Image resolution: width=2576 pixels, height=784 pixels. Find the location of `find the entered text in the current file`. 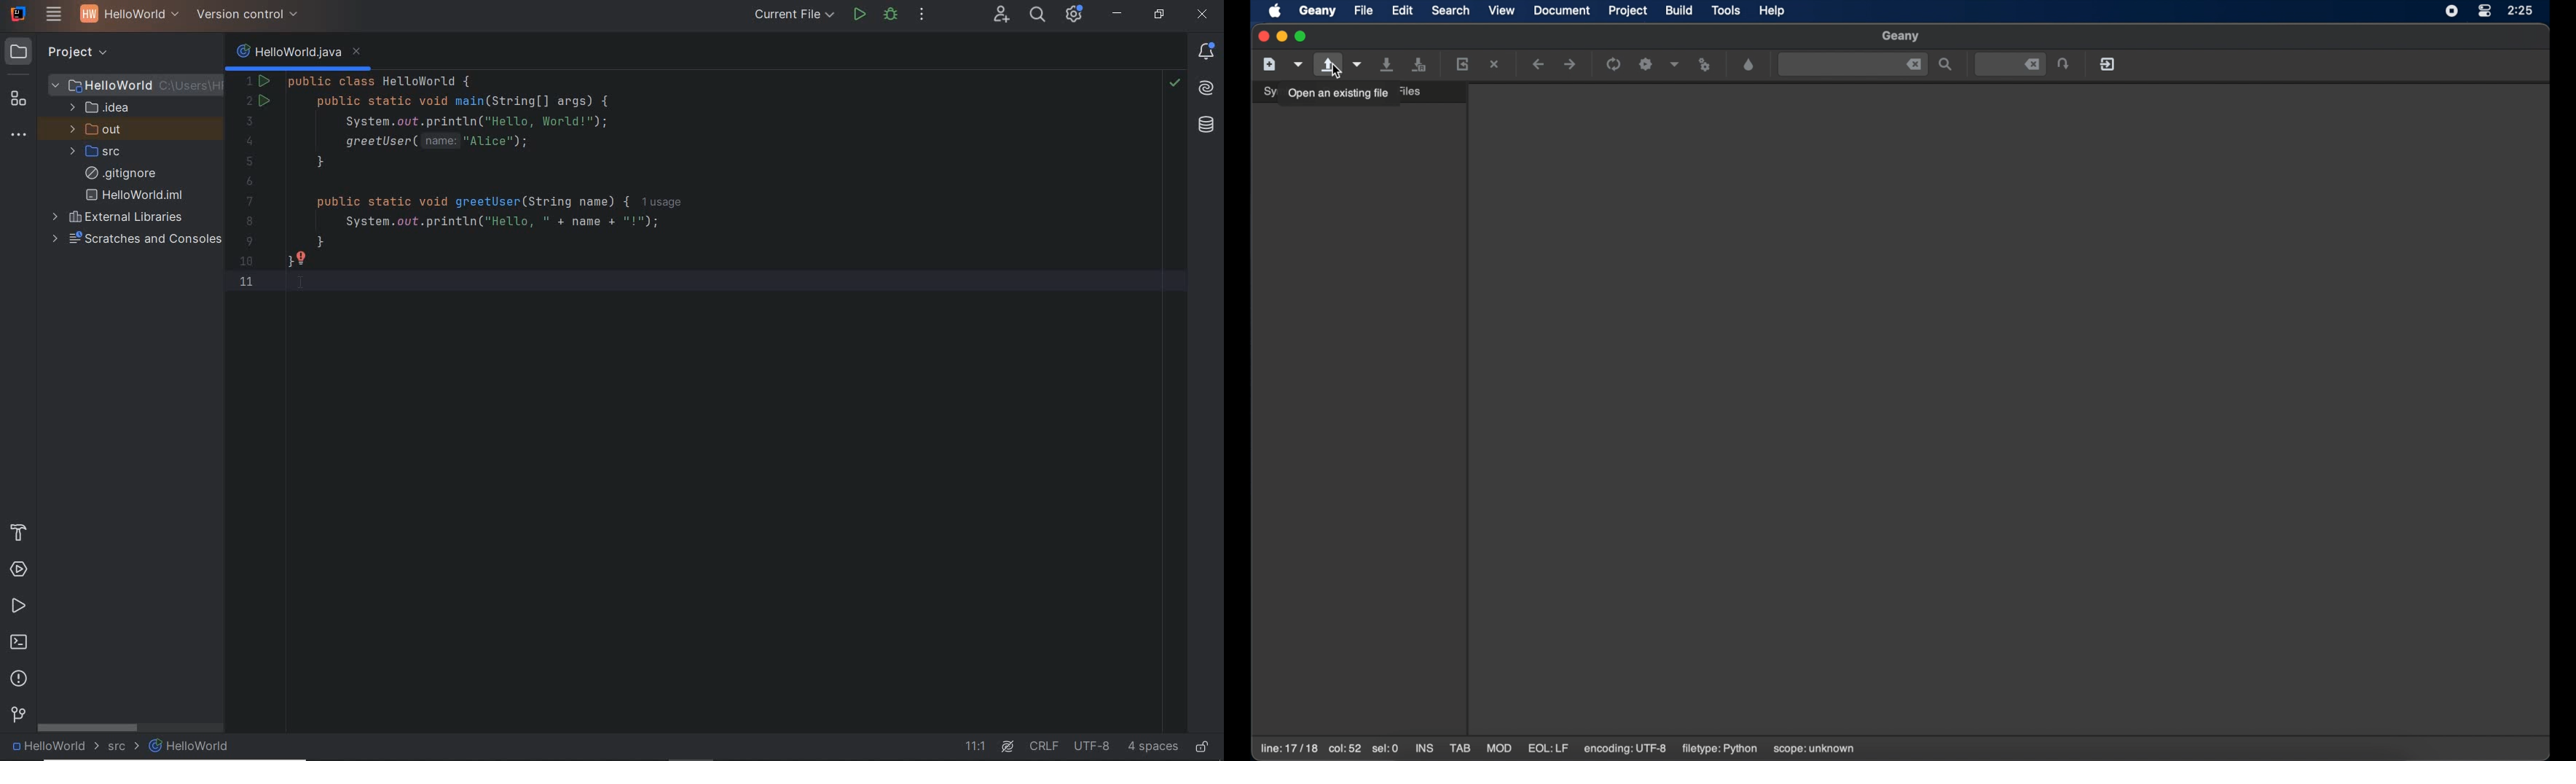

find the entered text in the current file is located at coordinates (1852, 64).